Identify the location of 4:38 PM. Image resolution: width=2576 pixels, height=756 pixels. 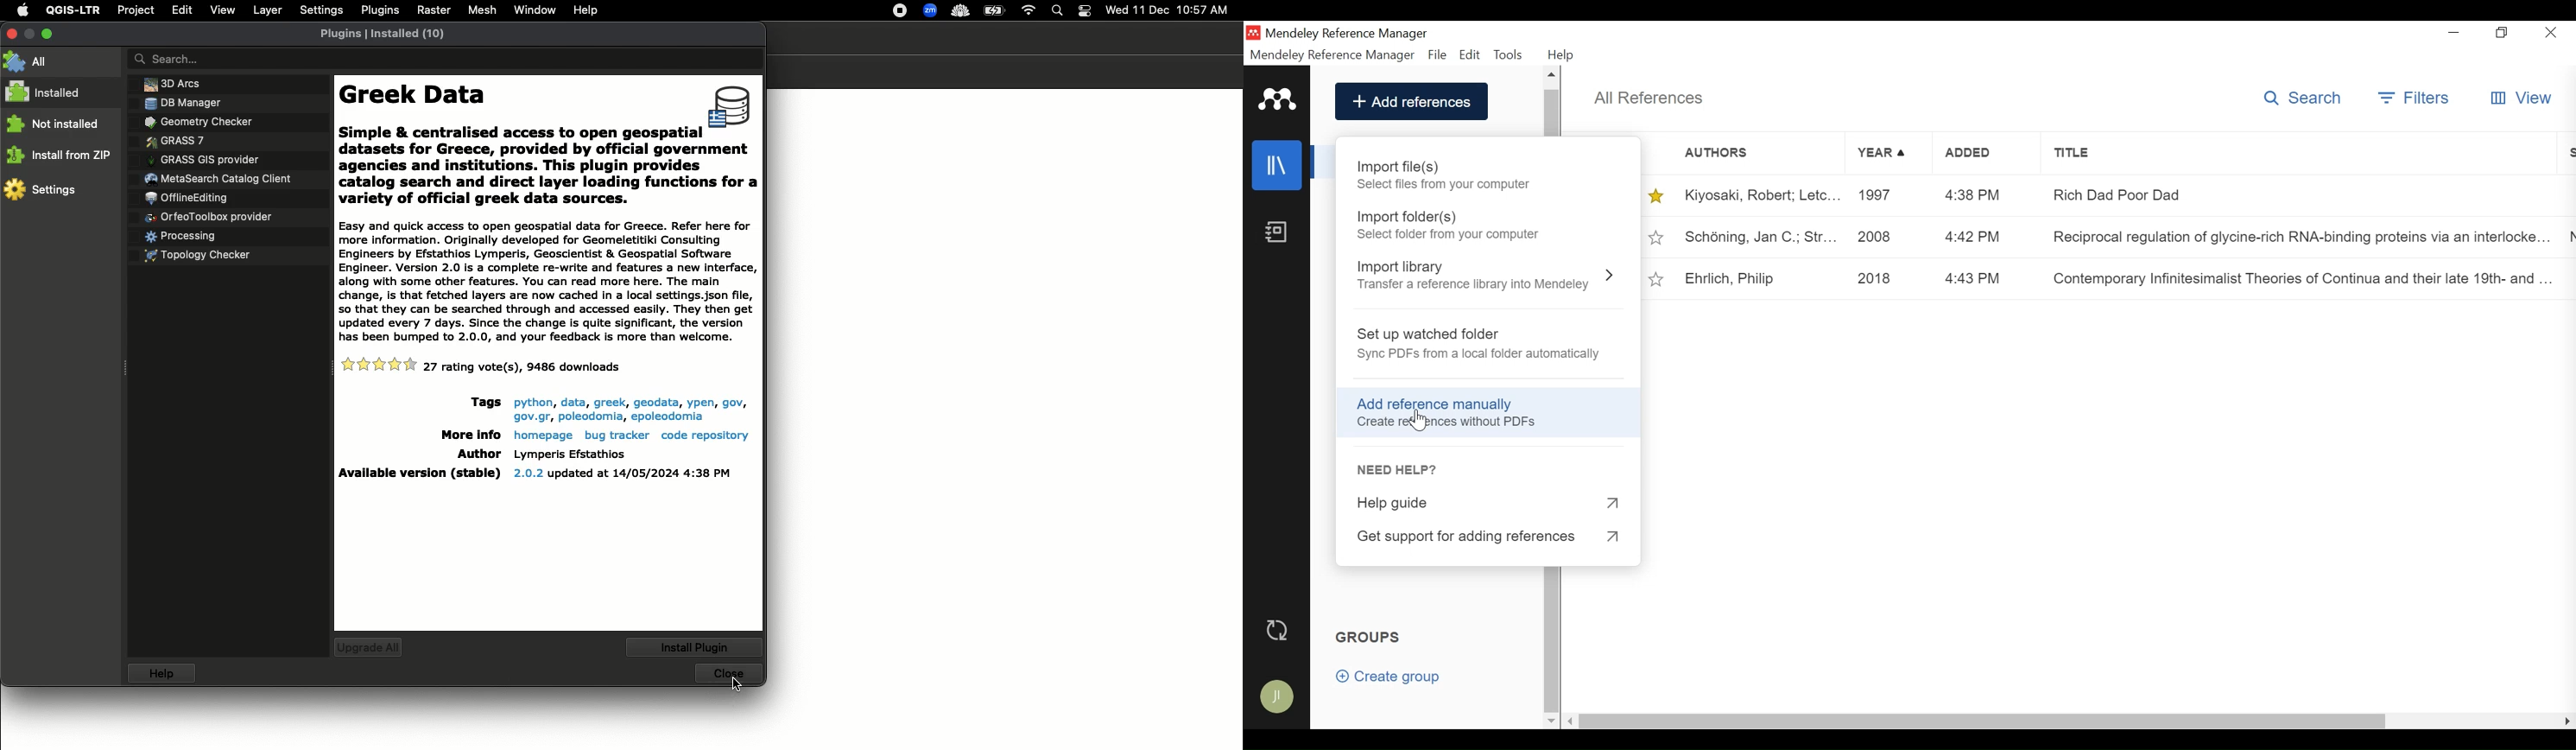
(1974, 193).